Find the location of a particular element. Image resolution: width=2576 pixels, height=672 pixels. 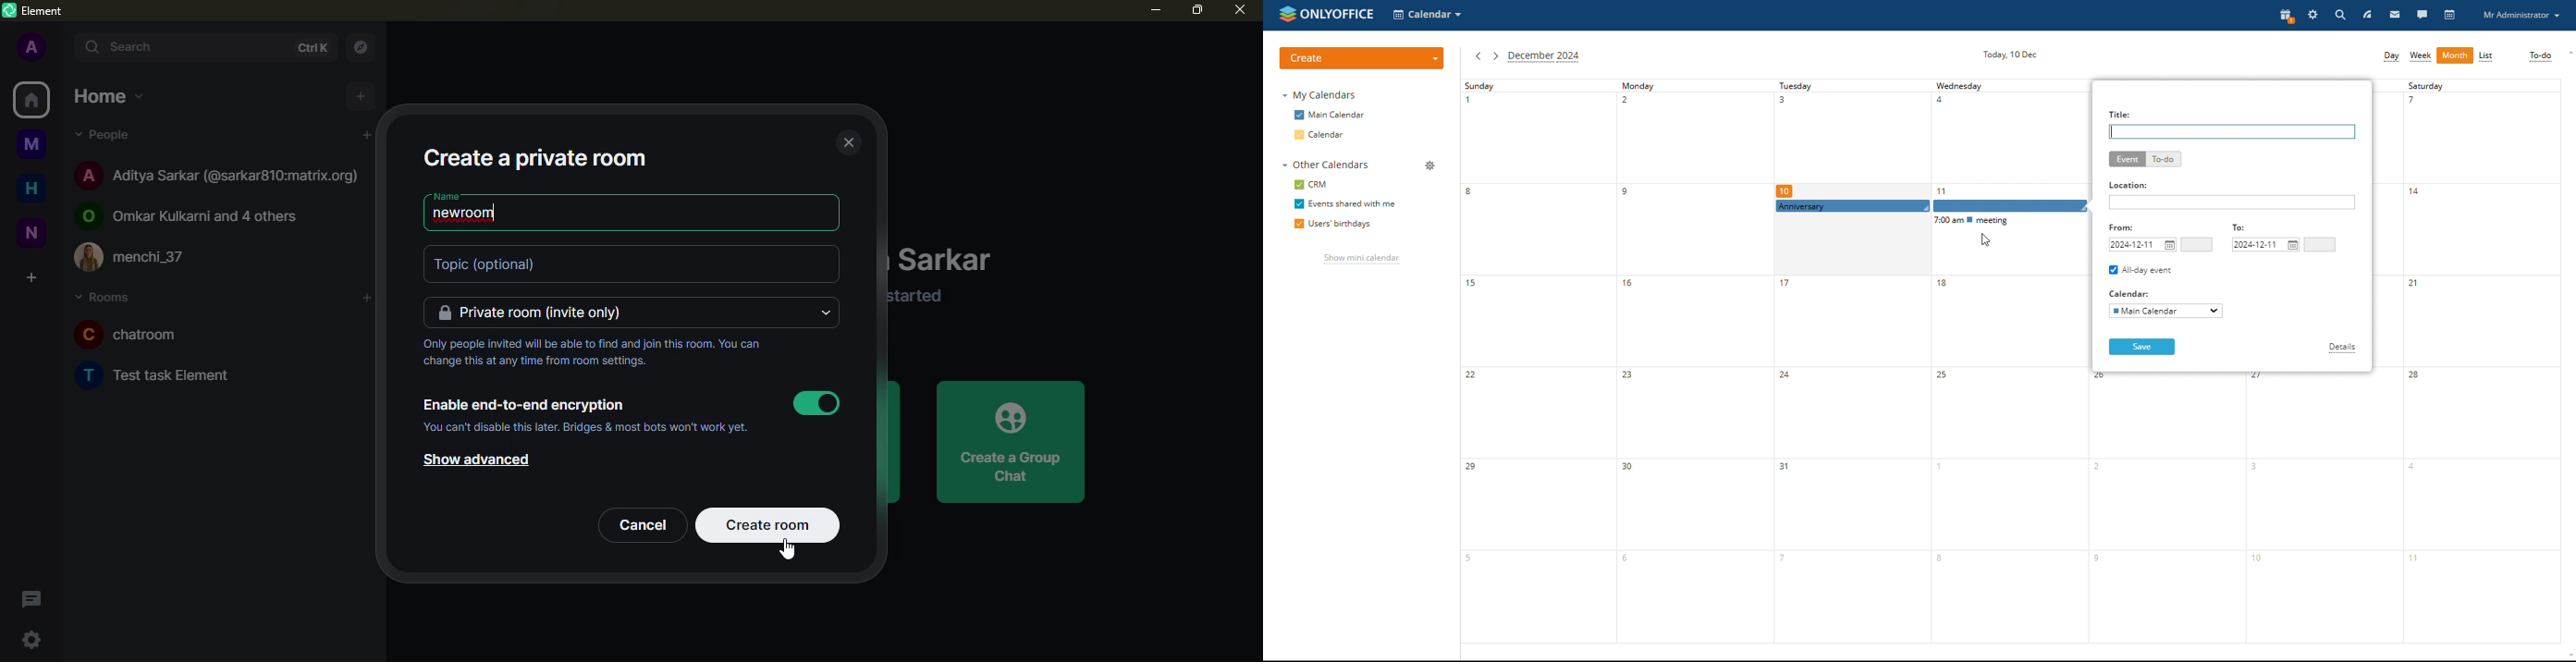

chatroom is located at coordinates (129, 333).